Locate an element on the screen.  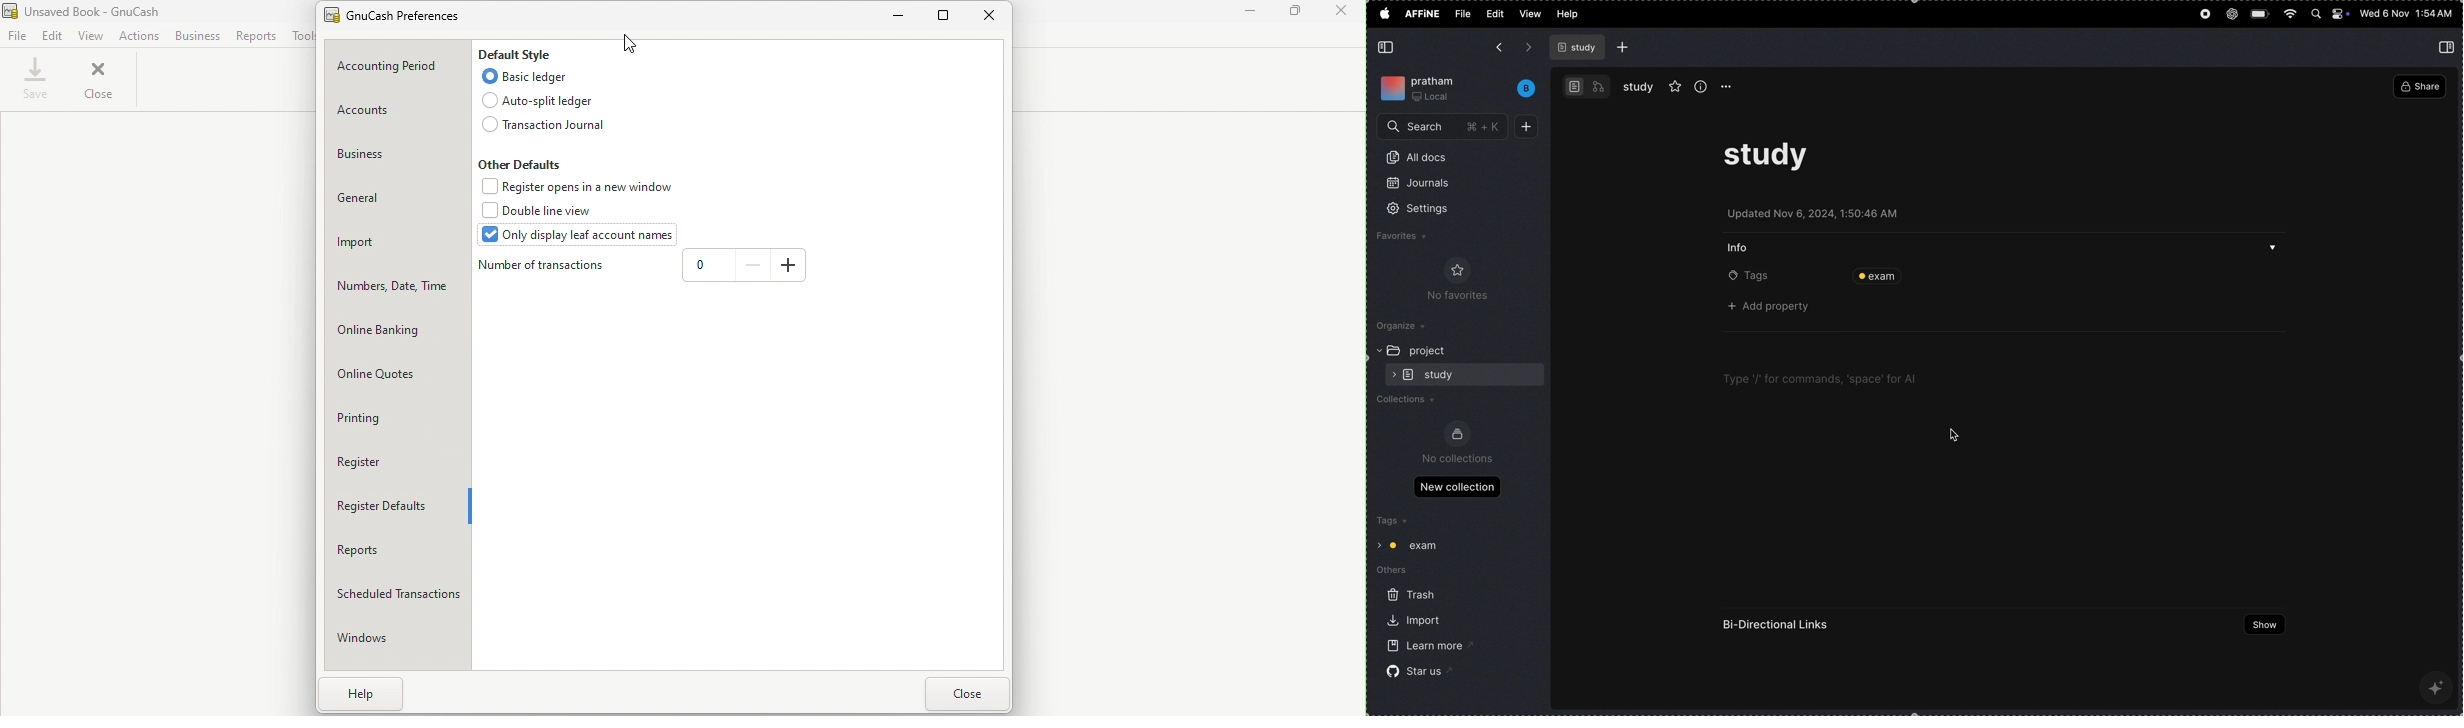
Close is located at coordinates (995, 19).